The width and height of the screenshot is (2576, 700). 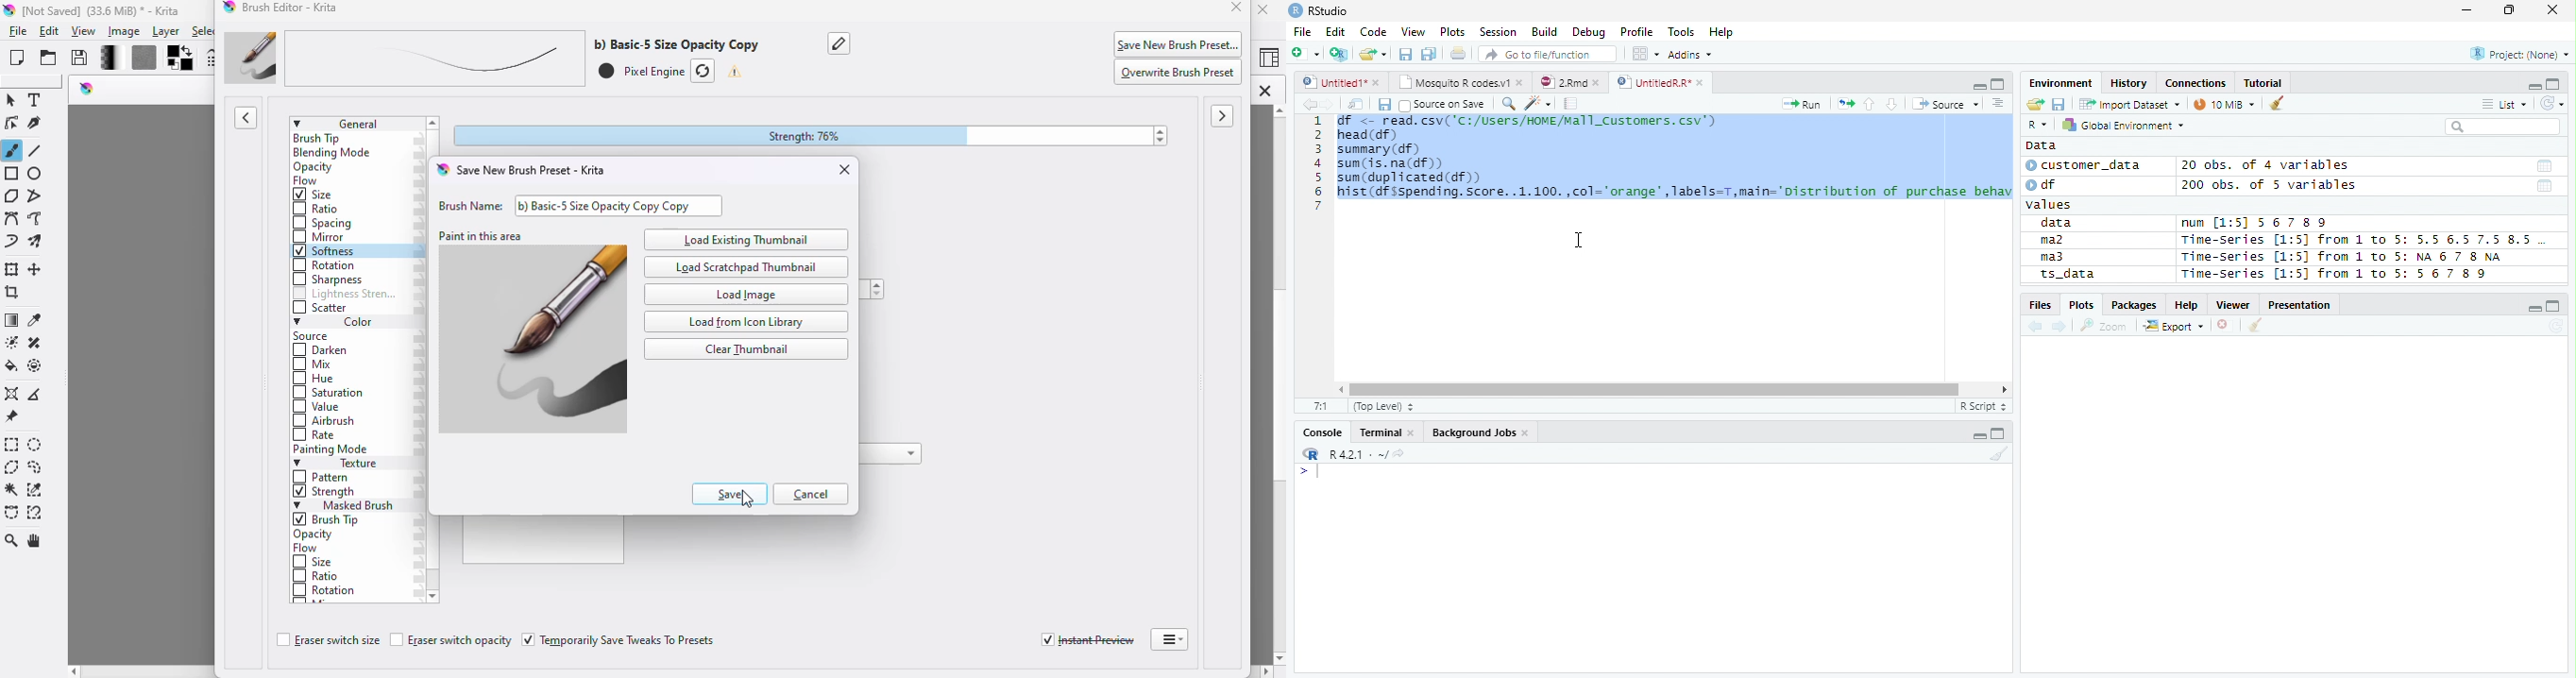 I want to click on bezier curve selection tool, so click(x=12, y=512).